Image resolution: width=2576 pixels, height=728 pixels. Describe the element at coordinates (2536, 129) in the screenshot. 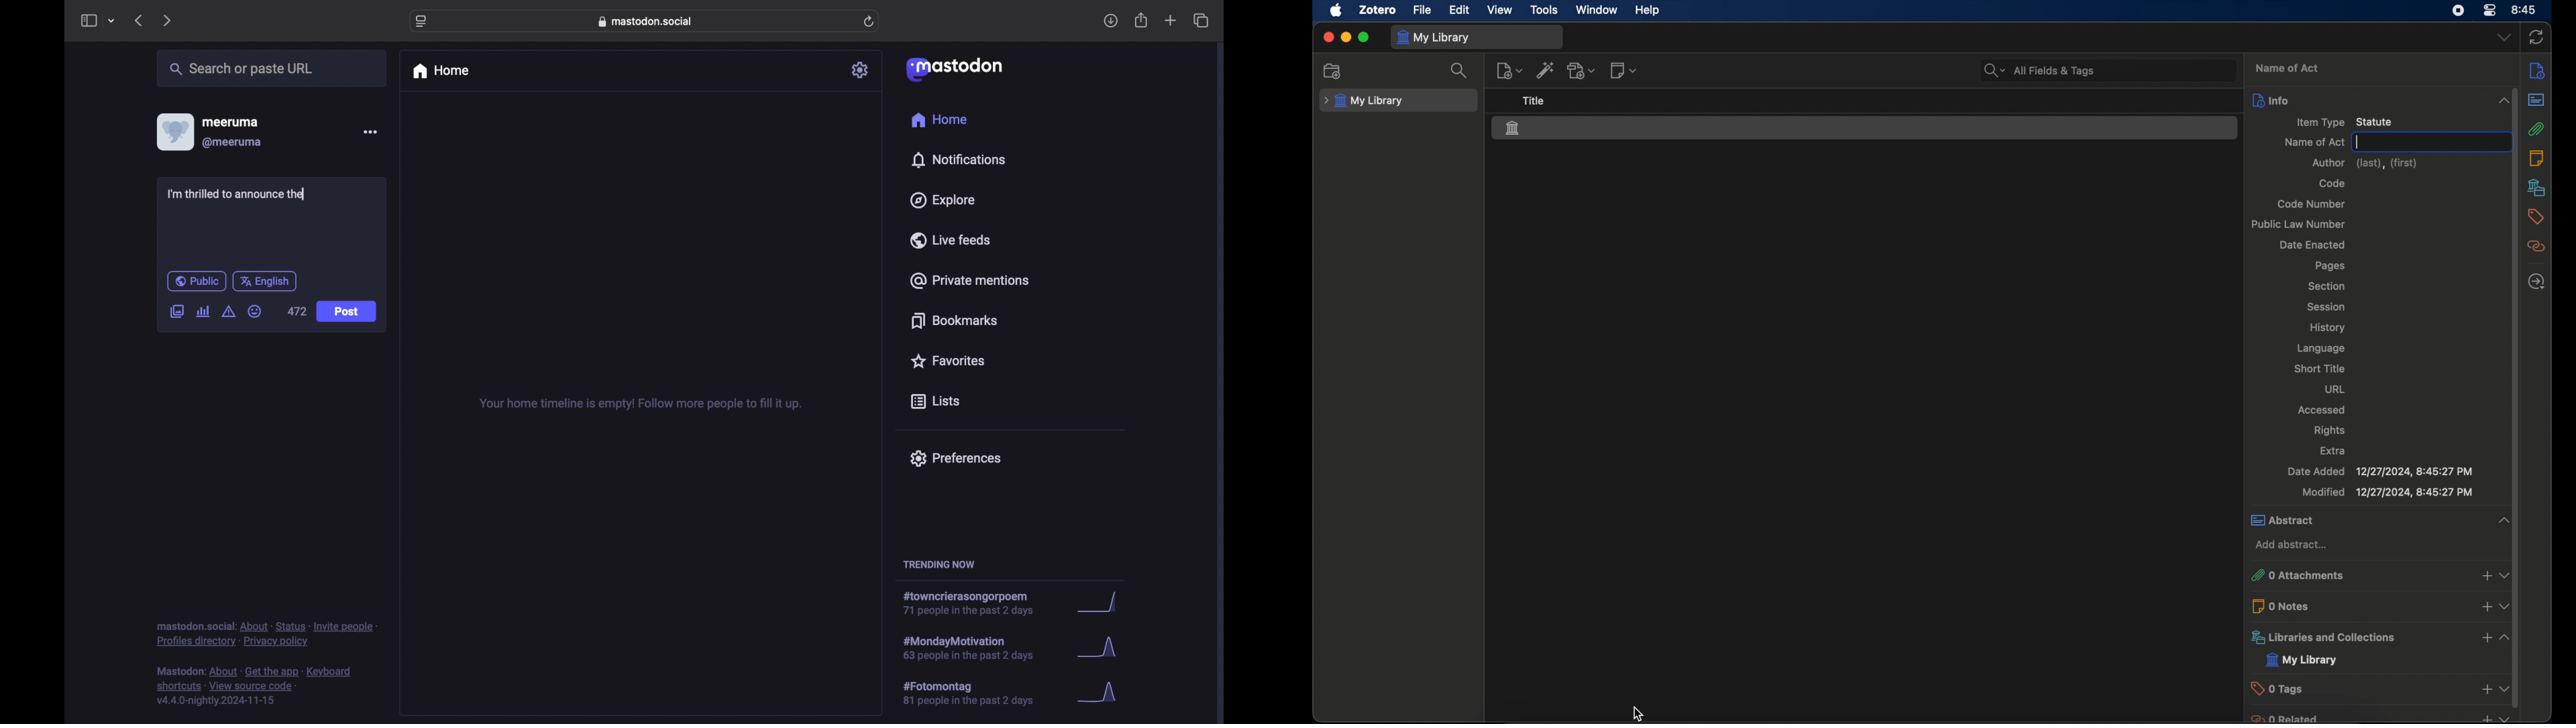

I see `attachments` at that location.